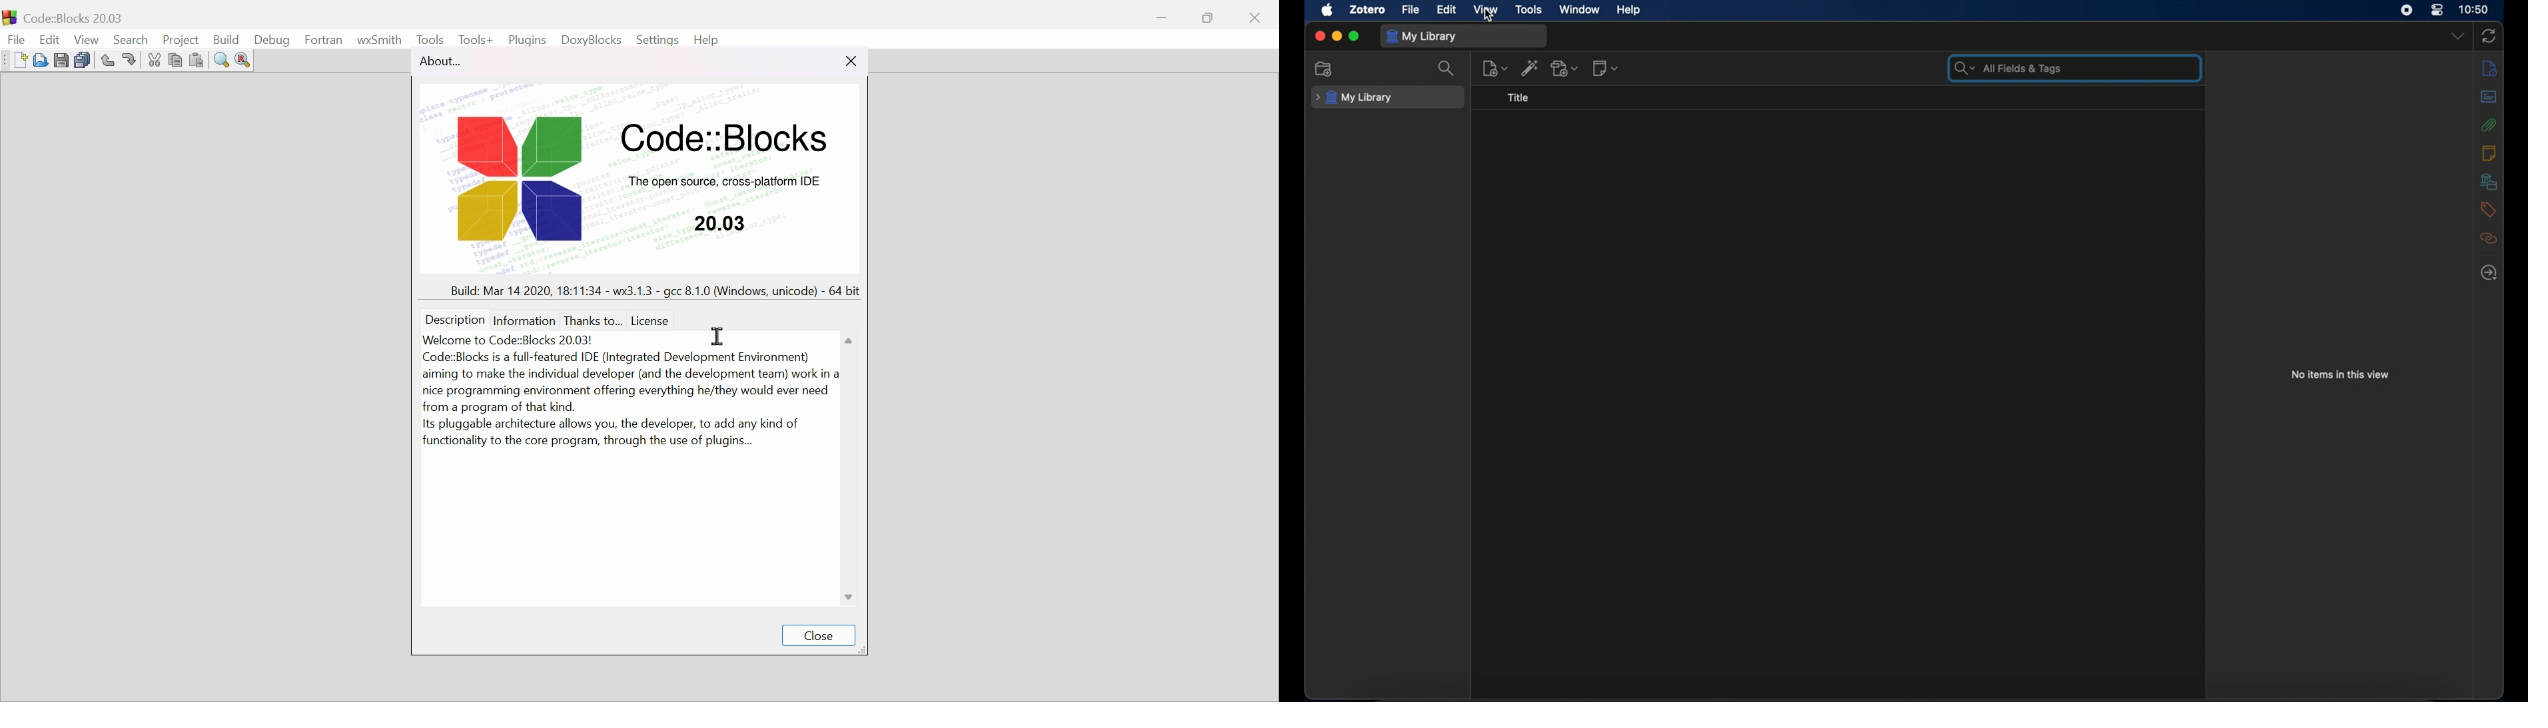  What do you see at coordinates (2488, 210) in the screenshot?
I see `tags` at bounding box center [2488, 210].